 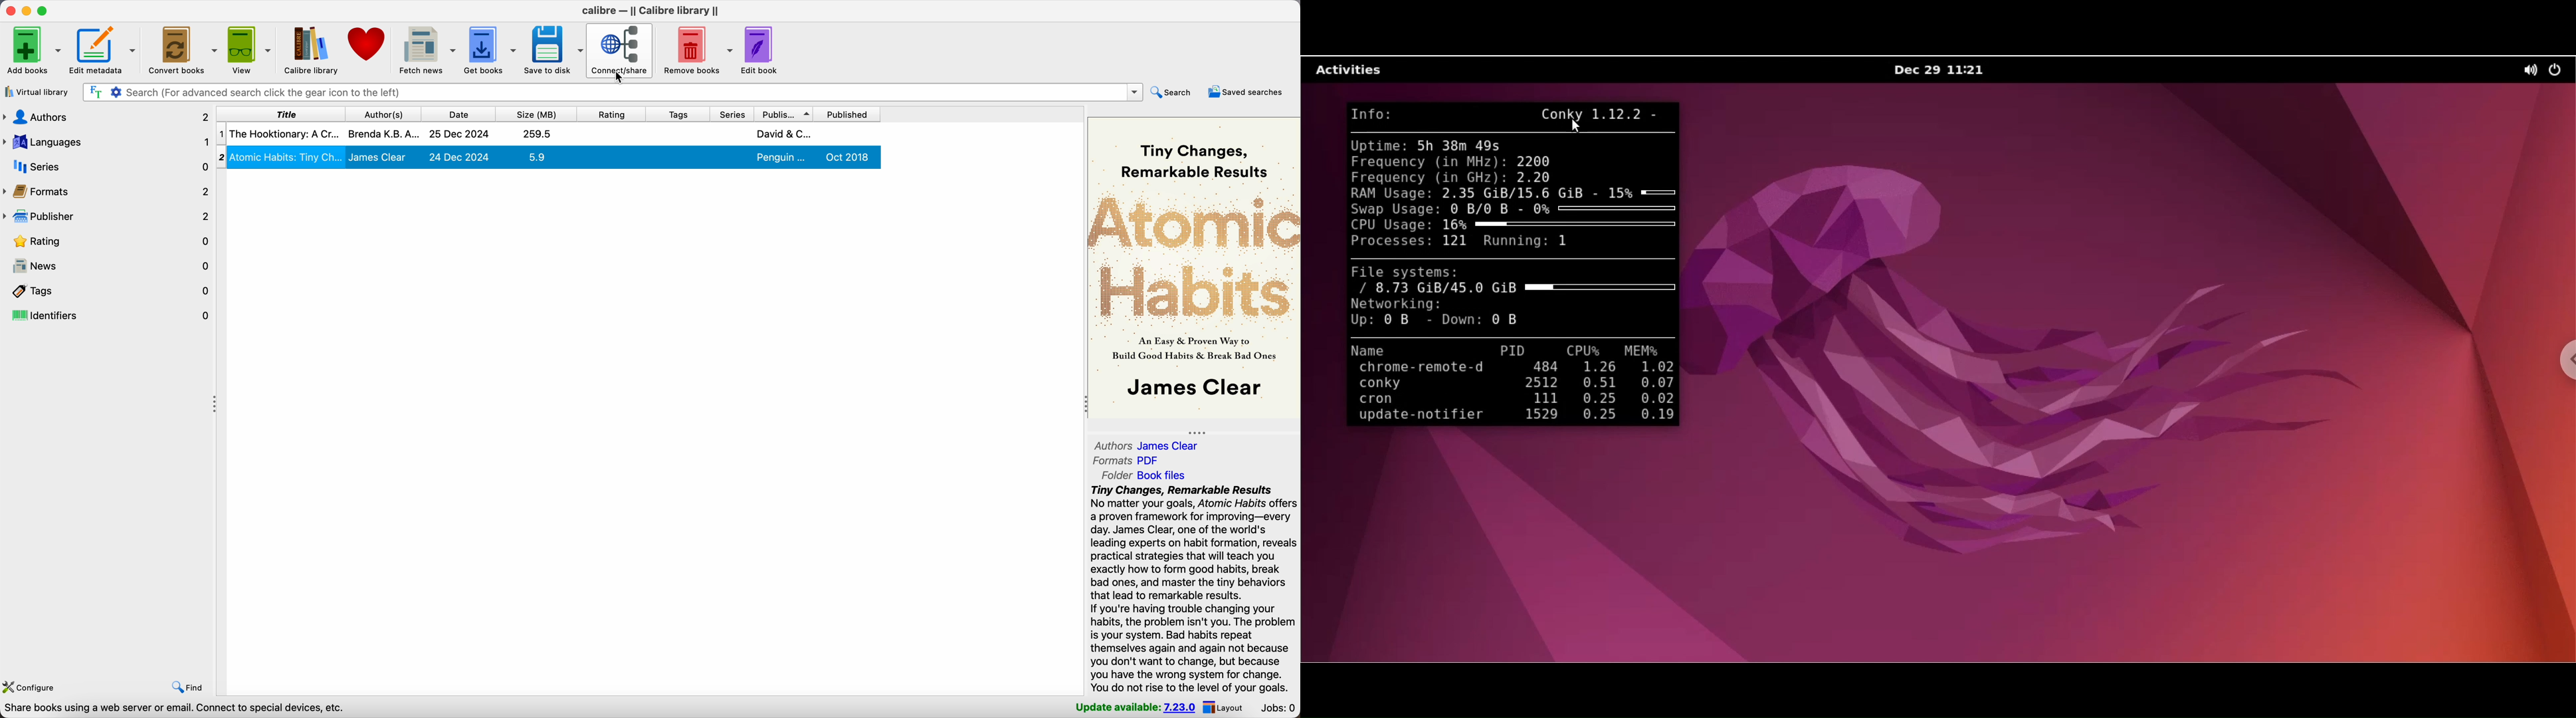 What do you see at coordinates (1191, 269) in the screenshot?
I see `oo Tiny Changes, ’
Remarkable Results
R # RP or
2 : 5 “An a & Proven Way to Sn
Build Good Habits & Break Bad Ones
| James Clear` at bounding box center [1191, 269].